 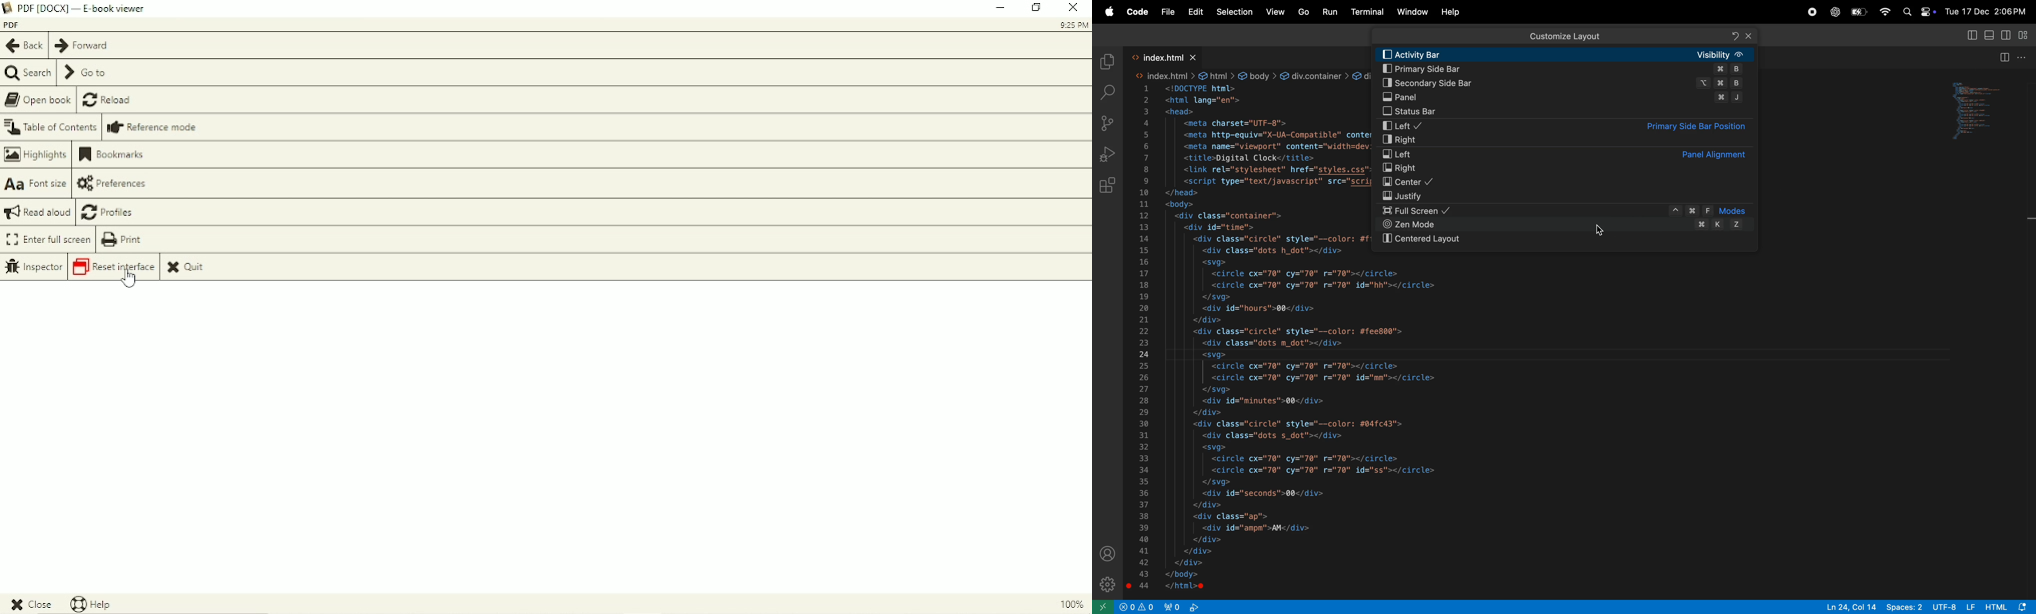 What do you see at coordinates (1196, 12) in the screenshot?
I see `edit` at bounding box center [1196, 12].